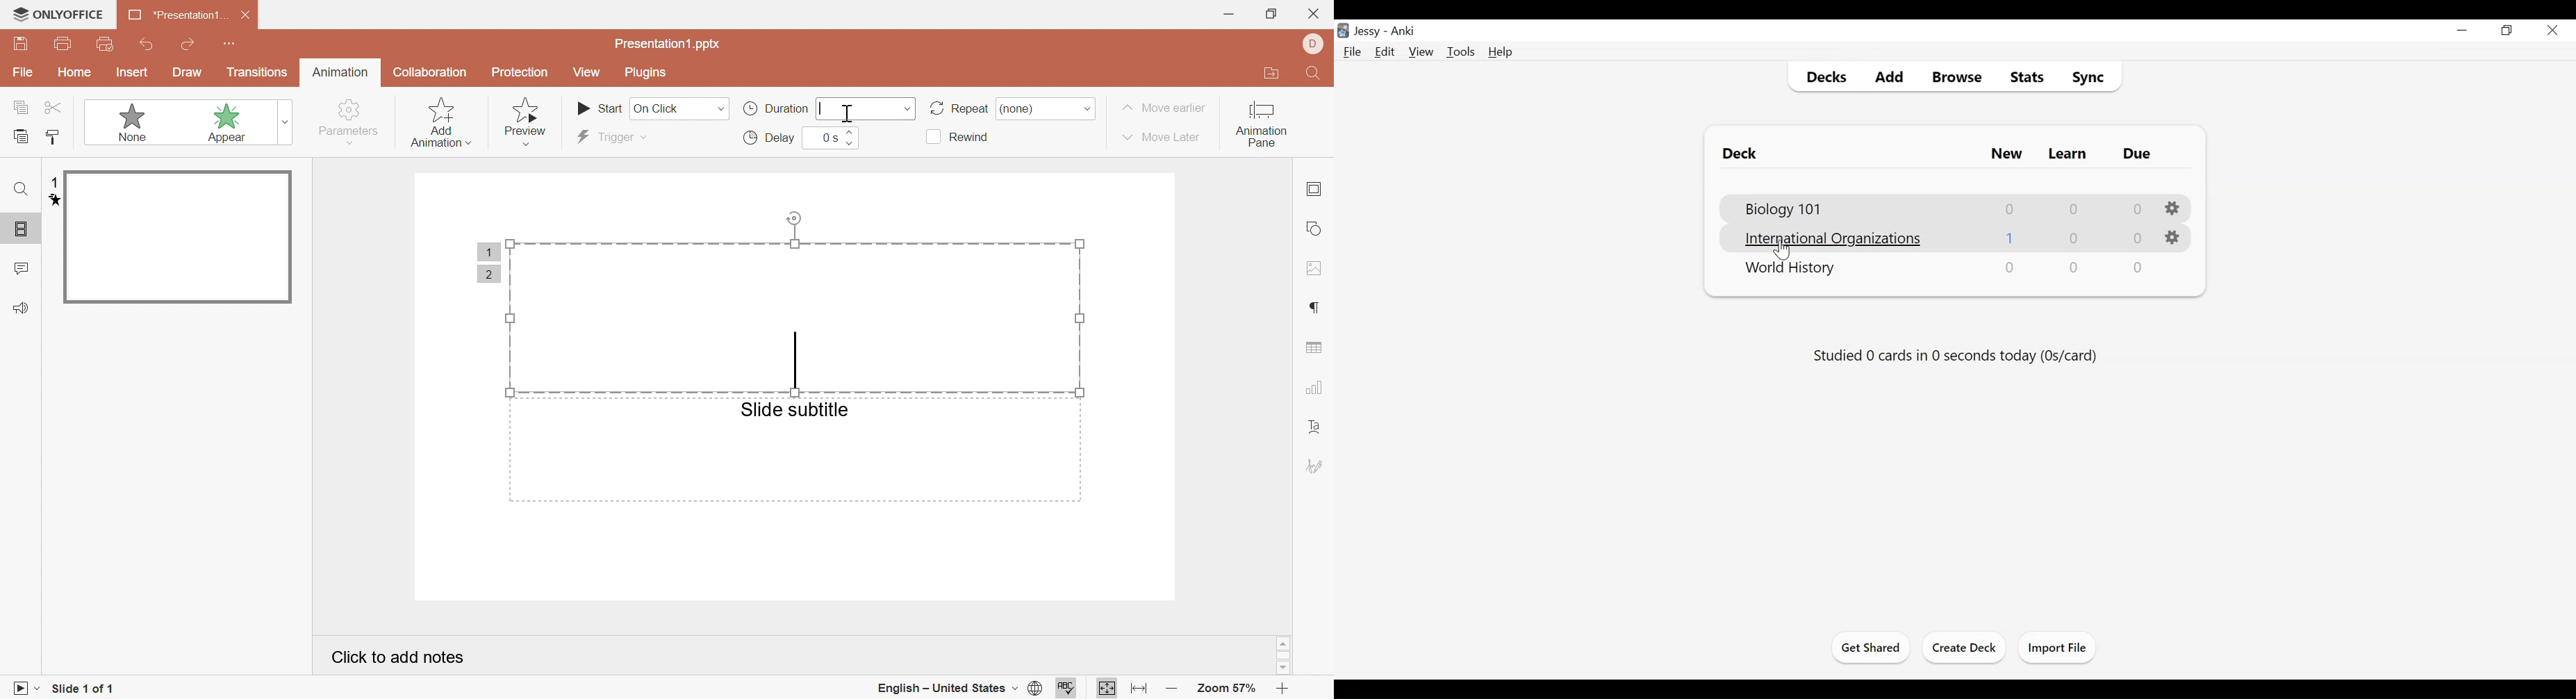  Describe the element at coordinates (2079, 208) in the screenshot. I see `0` at that location.